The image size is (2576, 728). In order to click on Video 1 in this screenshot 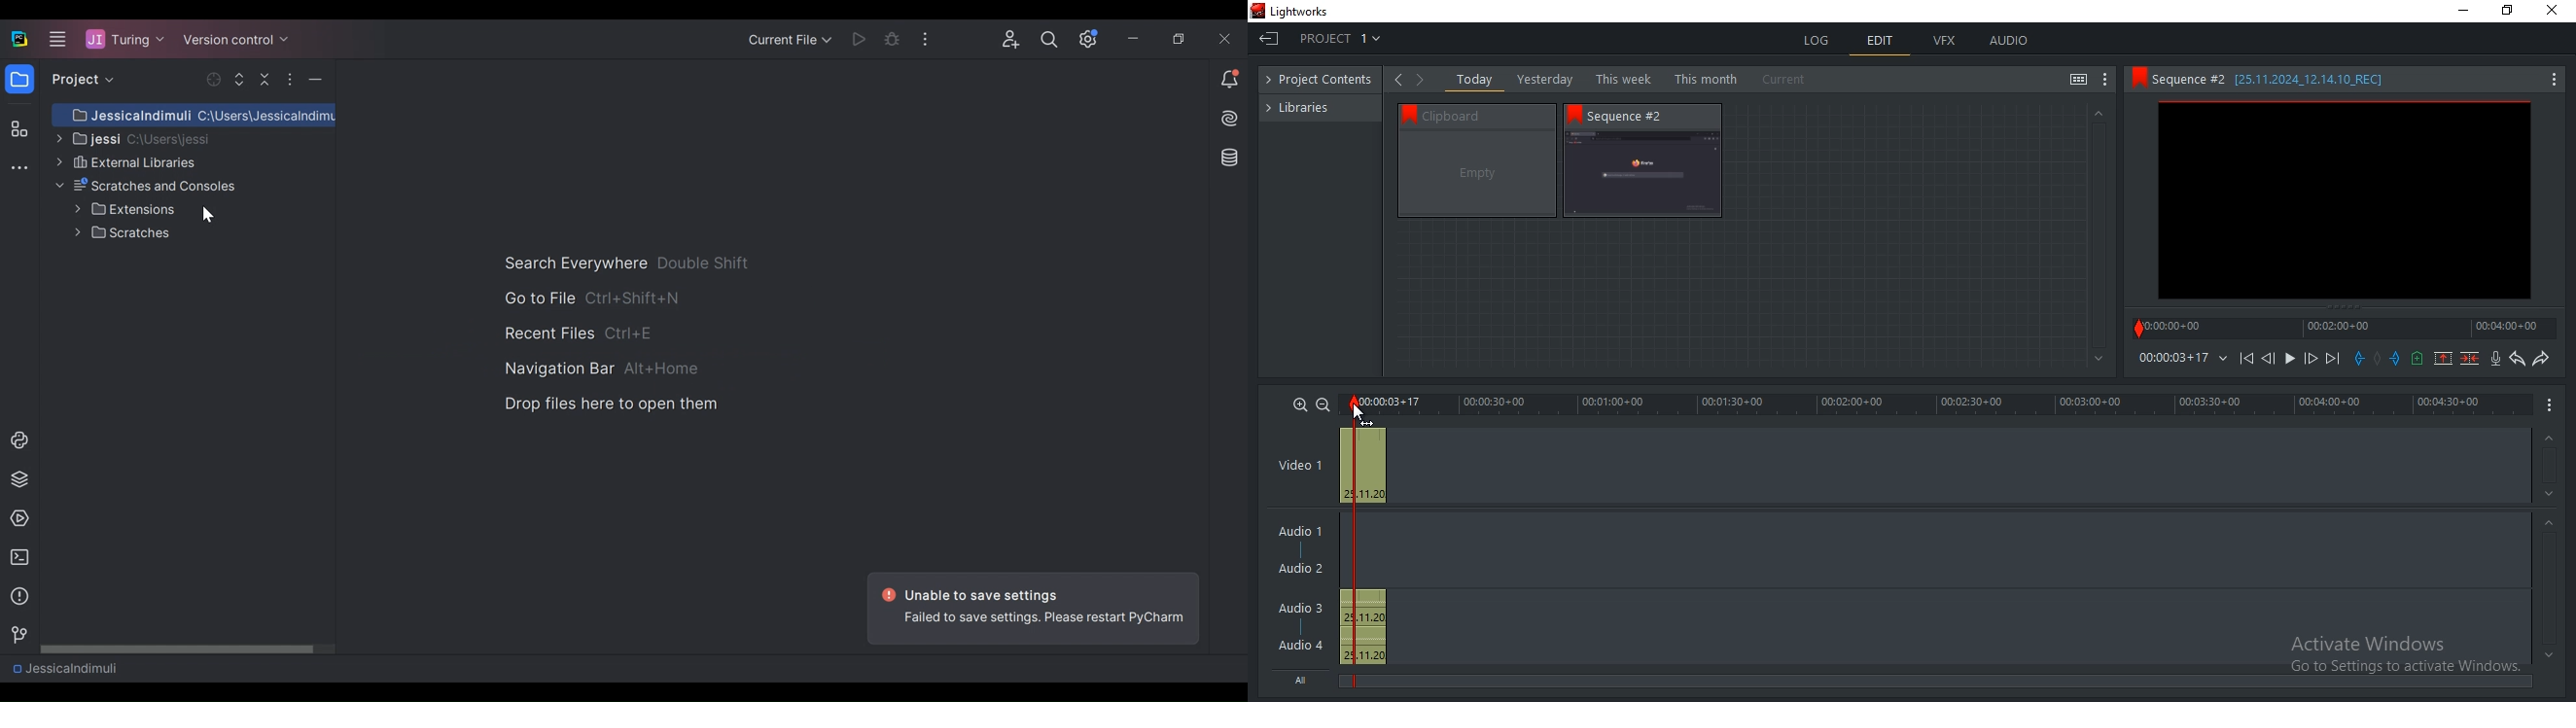, I will do `click(1300, 467)`.